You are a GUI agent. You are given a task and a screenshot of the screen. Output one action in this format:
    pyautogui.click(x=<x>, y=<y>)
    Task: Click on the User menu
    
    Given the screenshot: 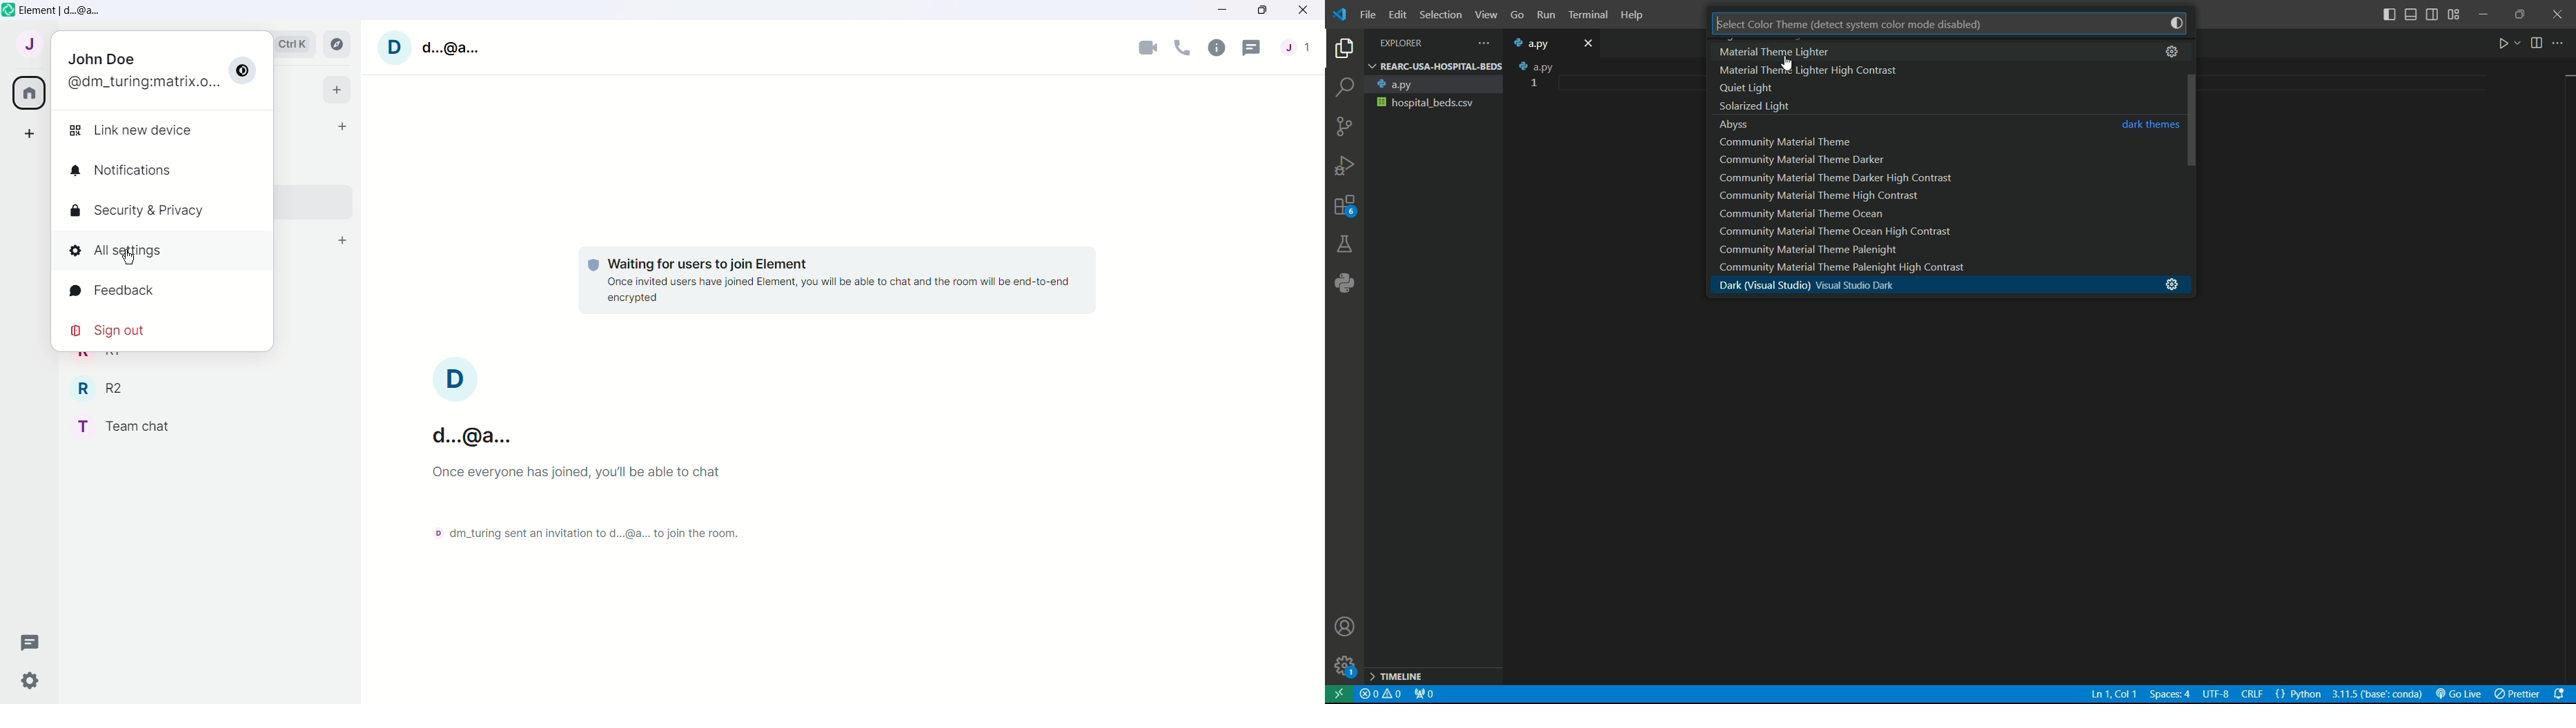 What is the action you would take?
    pyautogui.click(x=30, y=42)
    